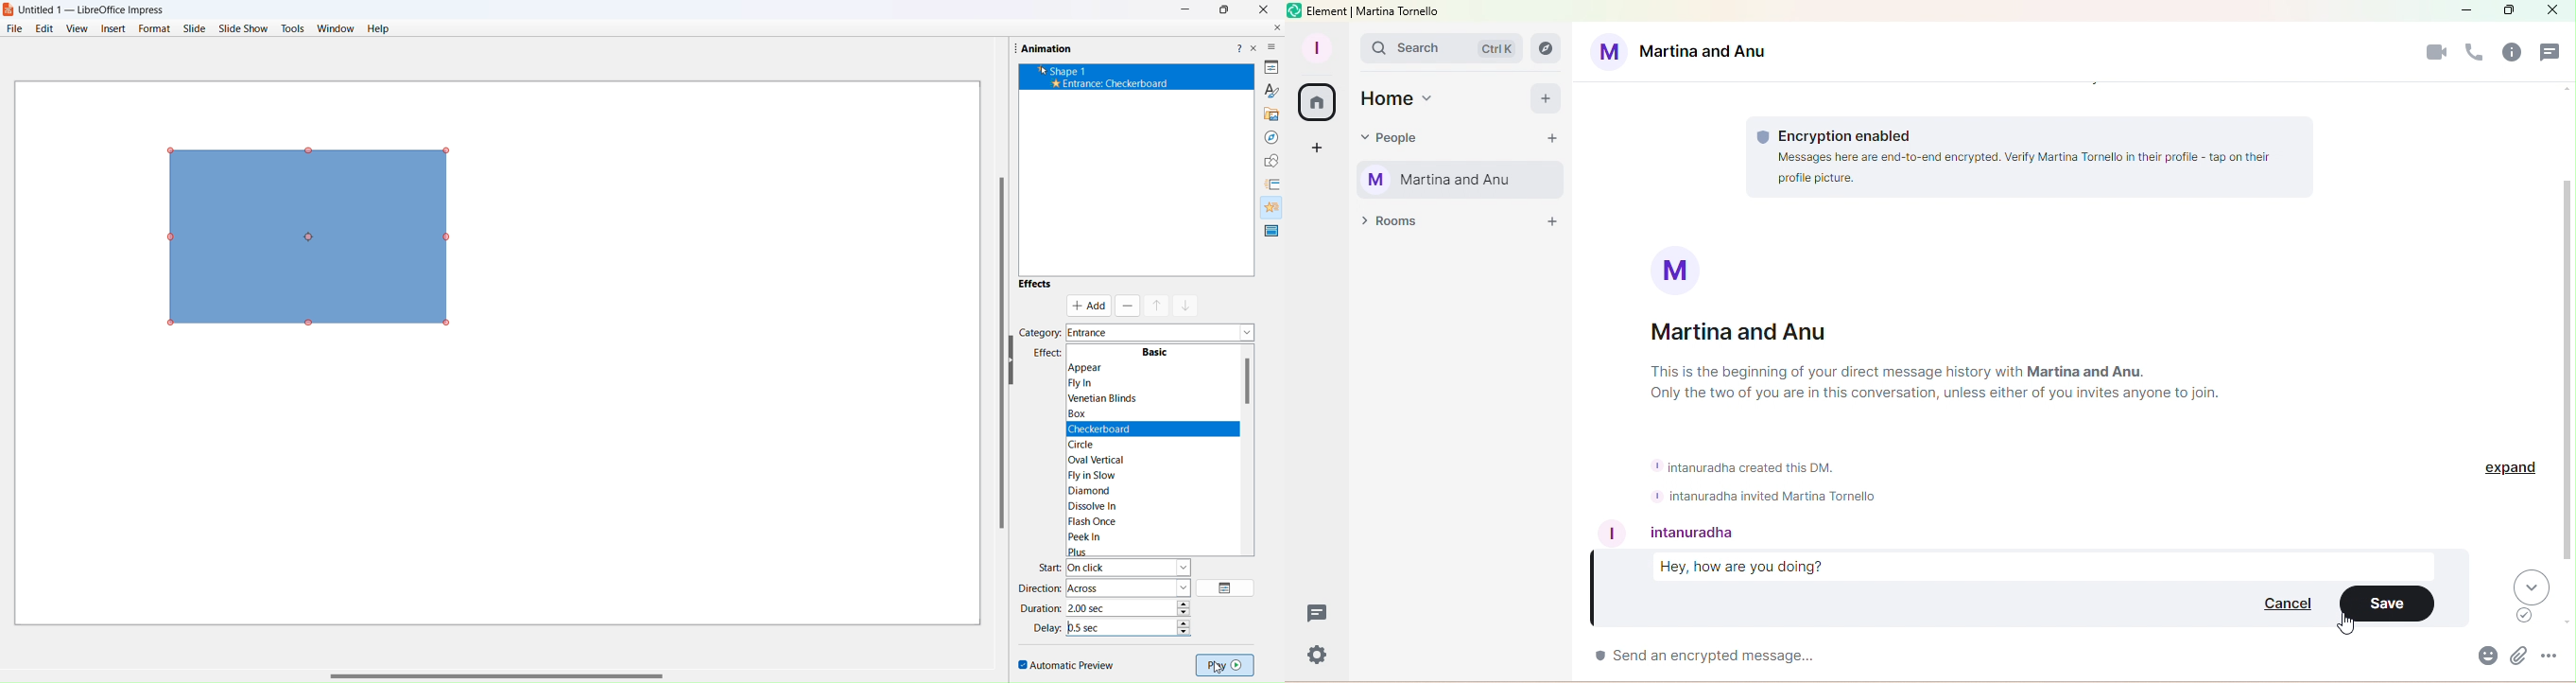  What do you see at coordinates (497, 670) in the screenshot?
I see `scroll bar` at bounding box center [497, 670].